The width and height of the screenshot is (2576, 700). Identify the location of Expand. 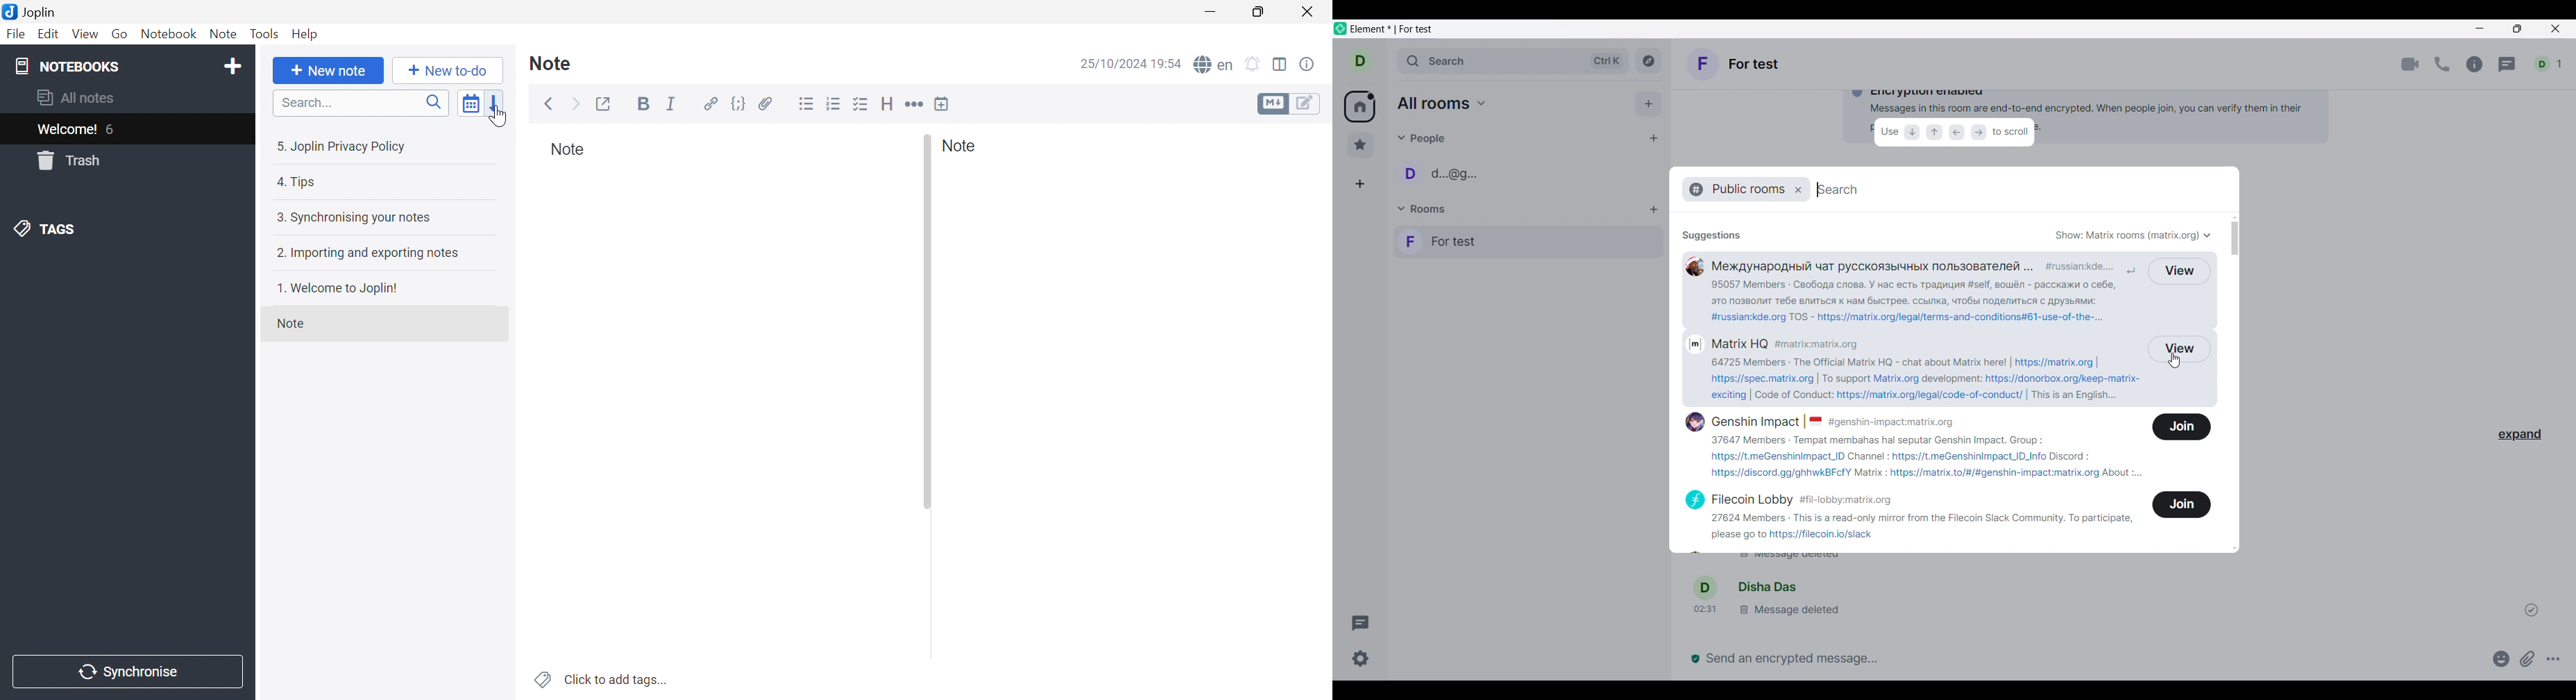
(2520, 435).